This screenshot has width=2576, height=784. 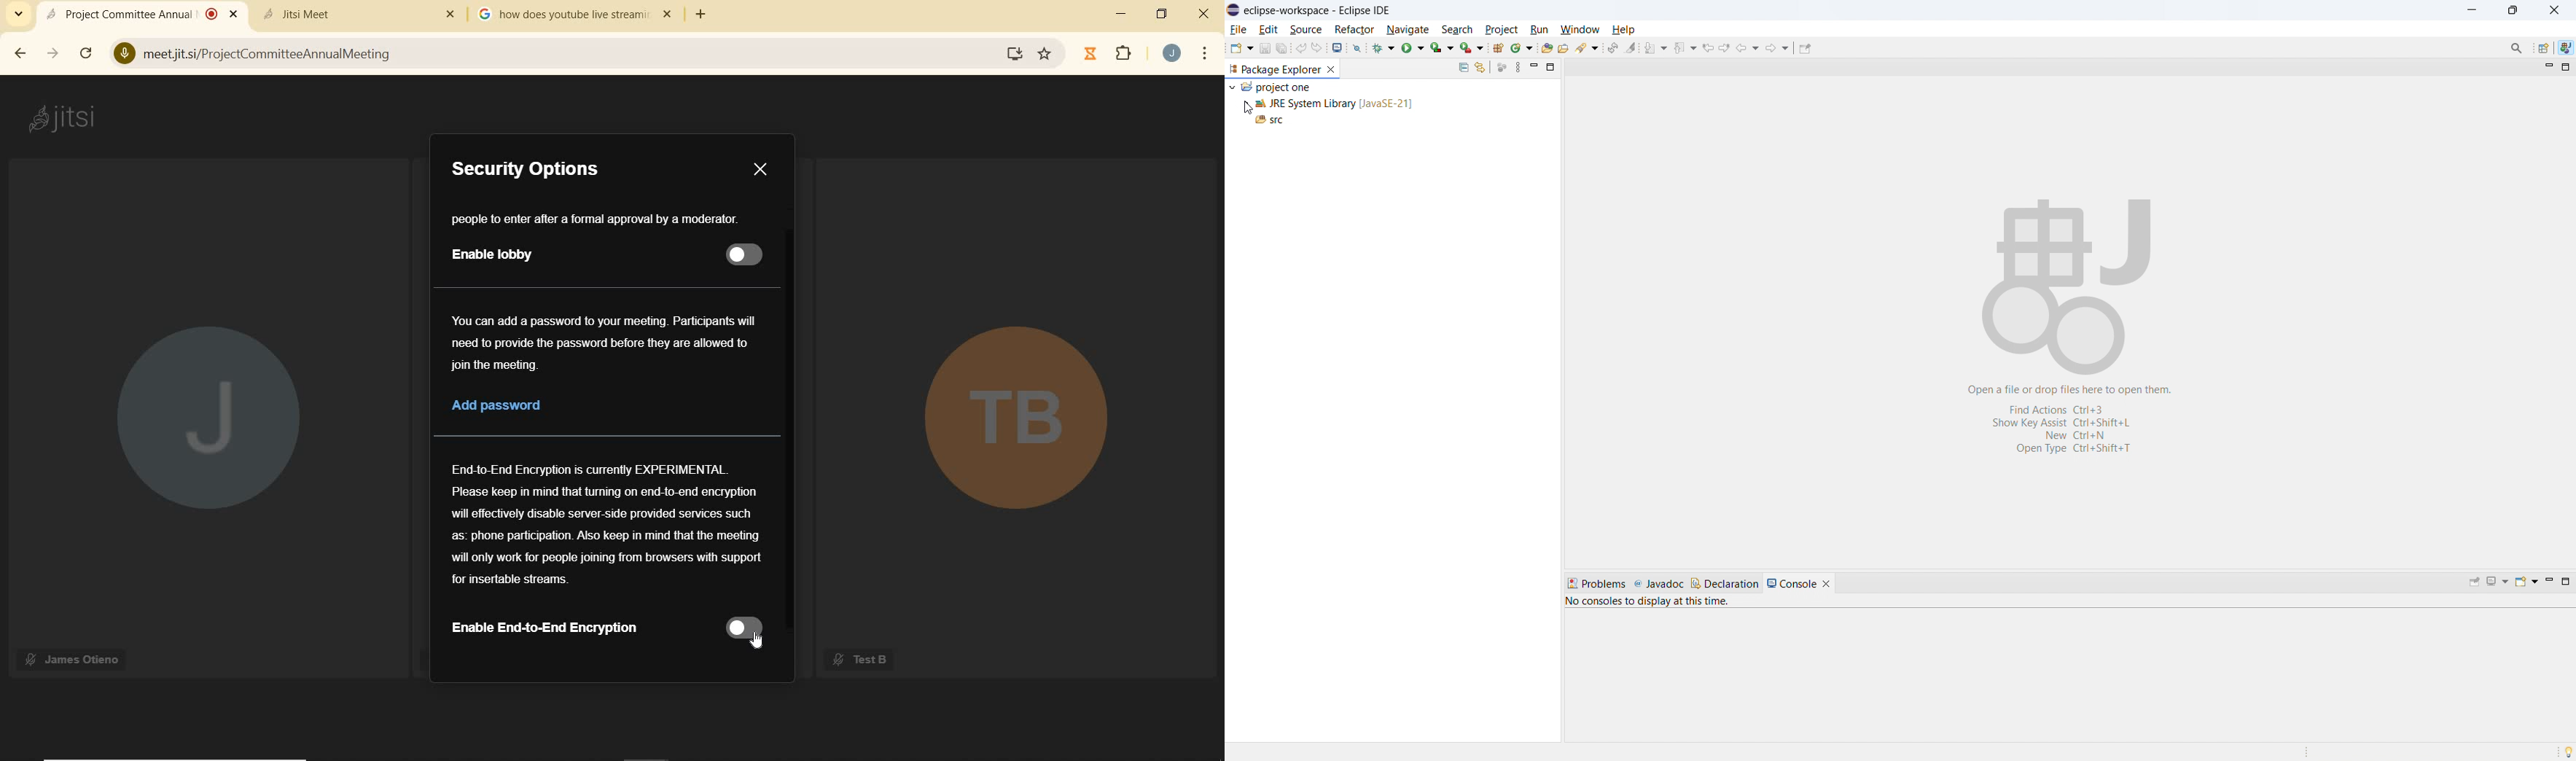 I want to click on open console, so click(x=1337, y=47).